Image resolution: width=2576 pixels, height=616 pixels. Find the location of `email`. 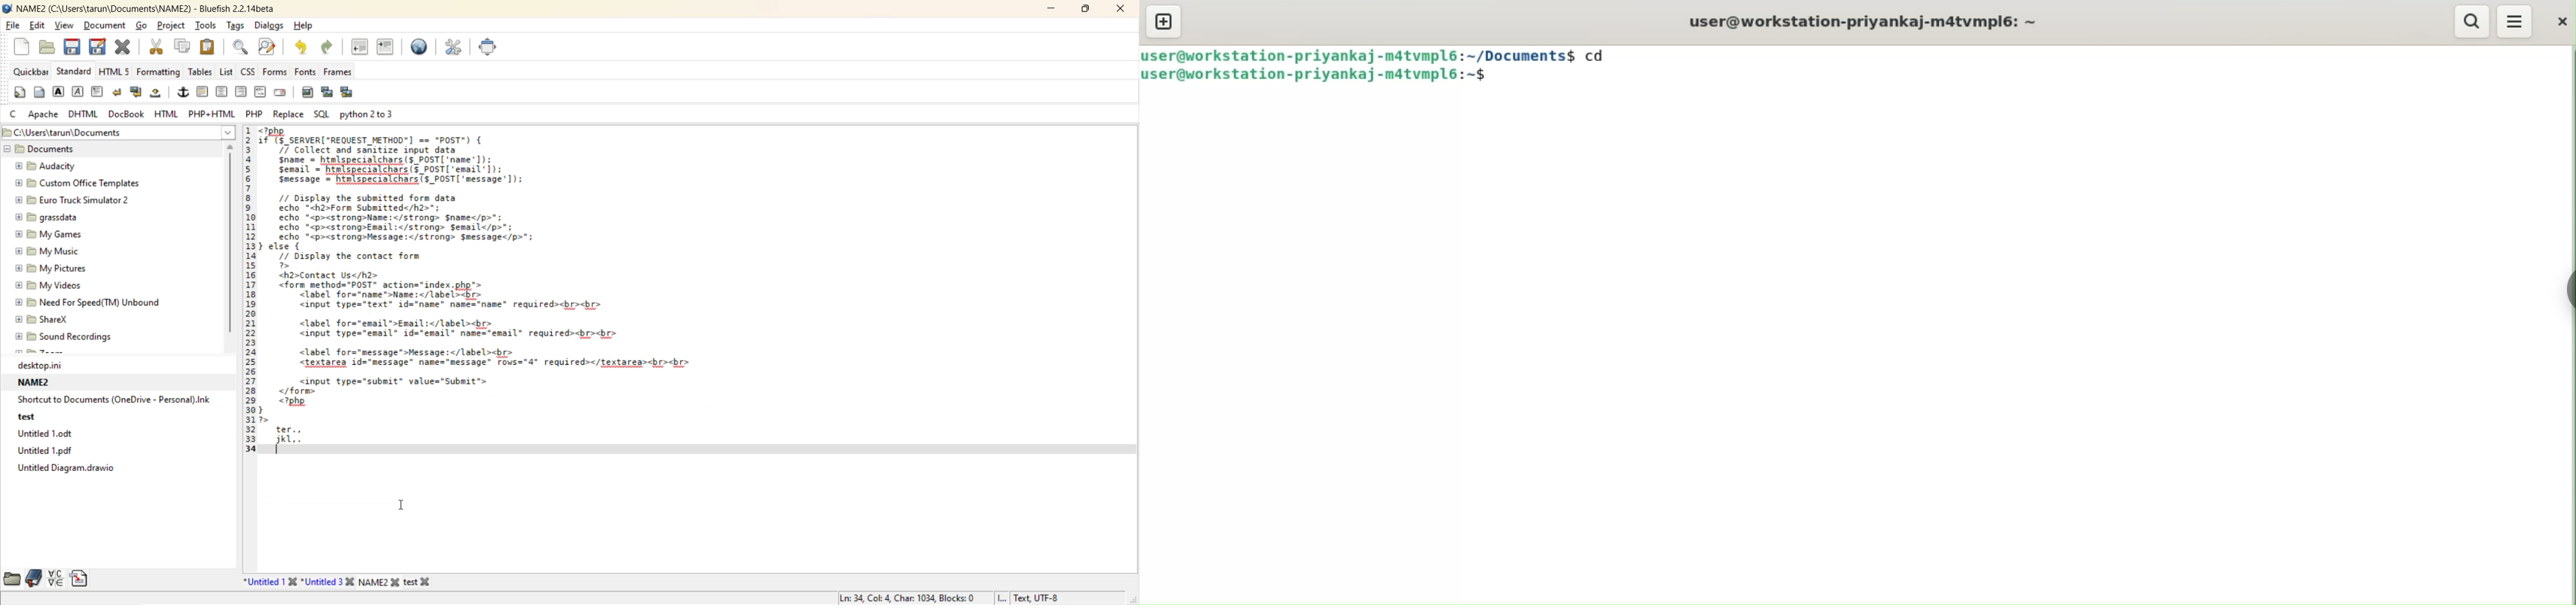

email is located at coordinates (283, 93).